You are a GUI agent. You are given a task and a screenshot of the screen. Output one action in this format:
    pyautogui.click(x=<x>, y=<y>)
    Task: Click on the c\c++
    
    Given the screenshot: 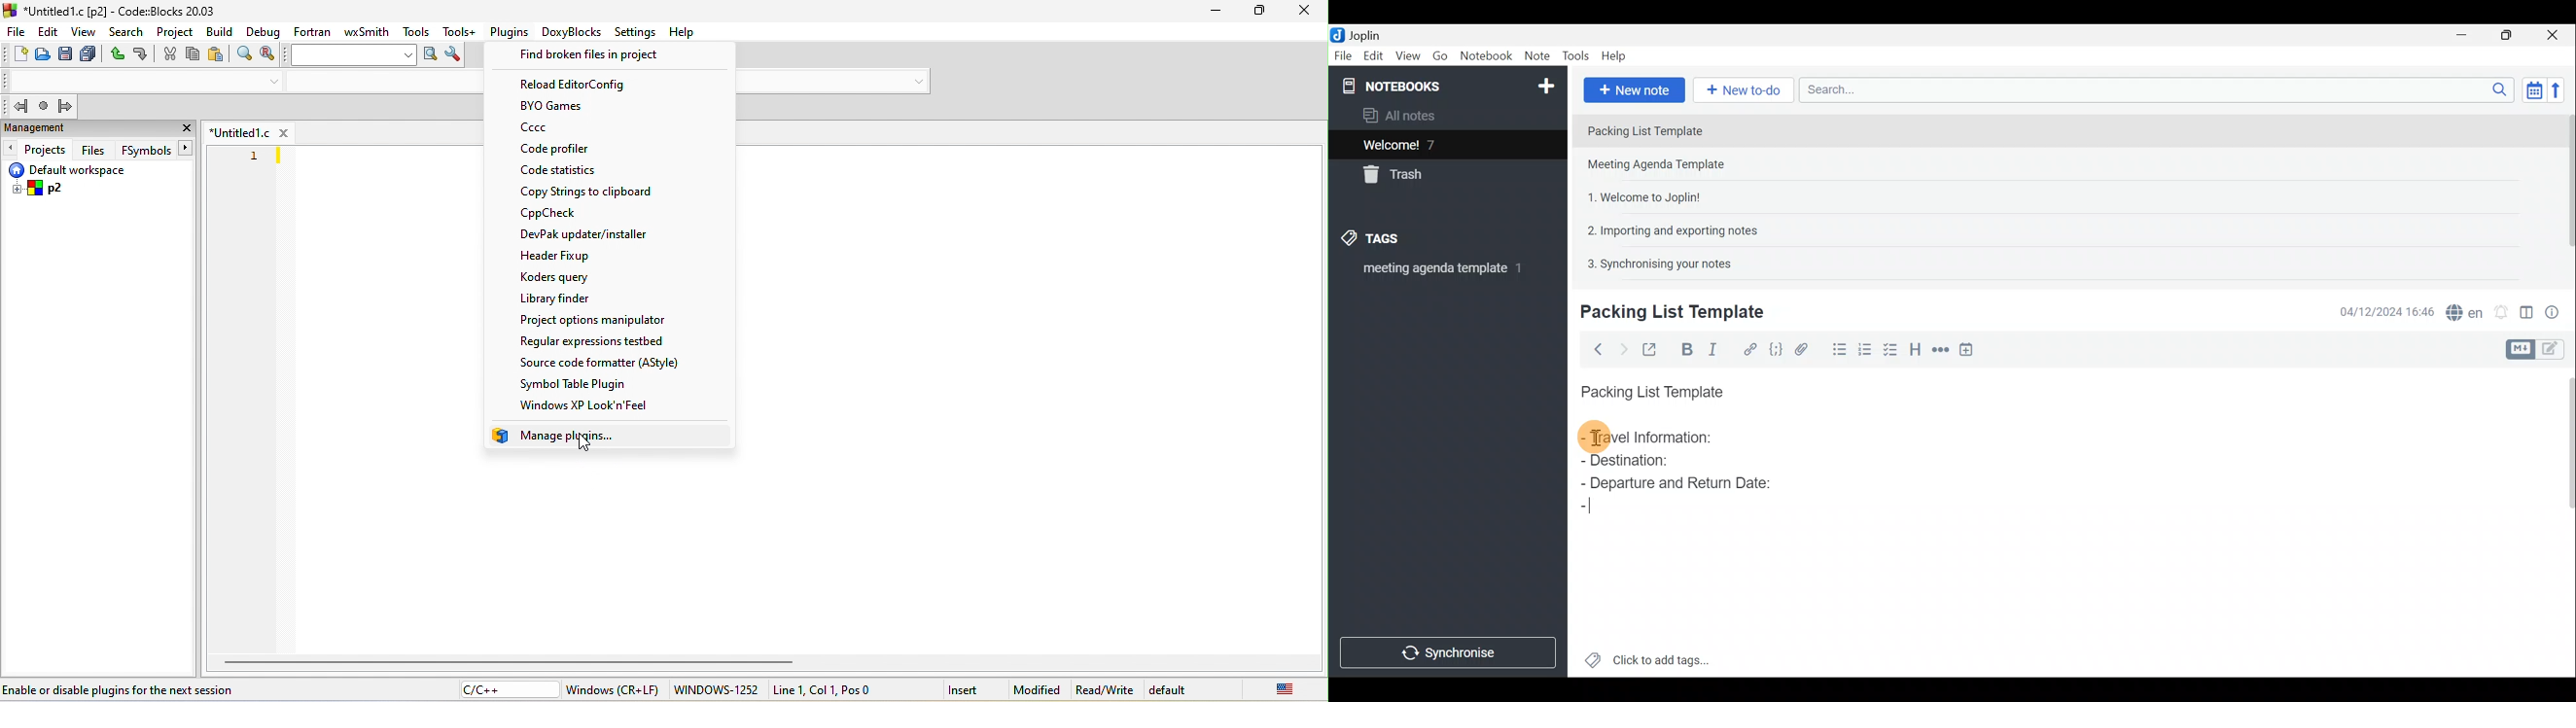 What is the action you would take?
    pyautogui.click(x=507, y=689)
    